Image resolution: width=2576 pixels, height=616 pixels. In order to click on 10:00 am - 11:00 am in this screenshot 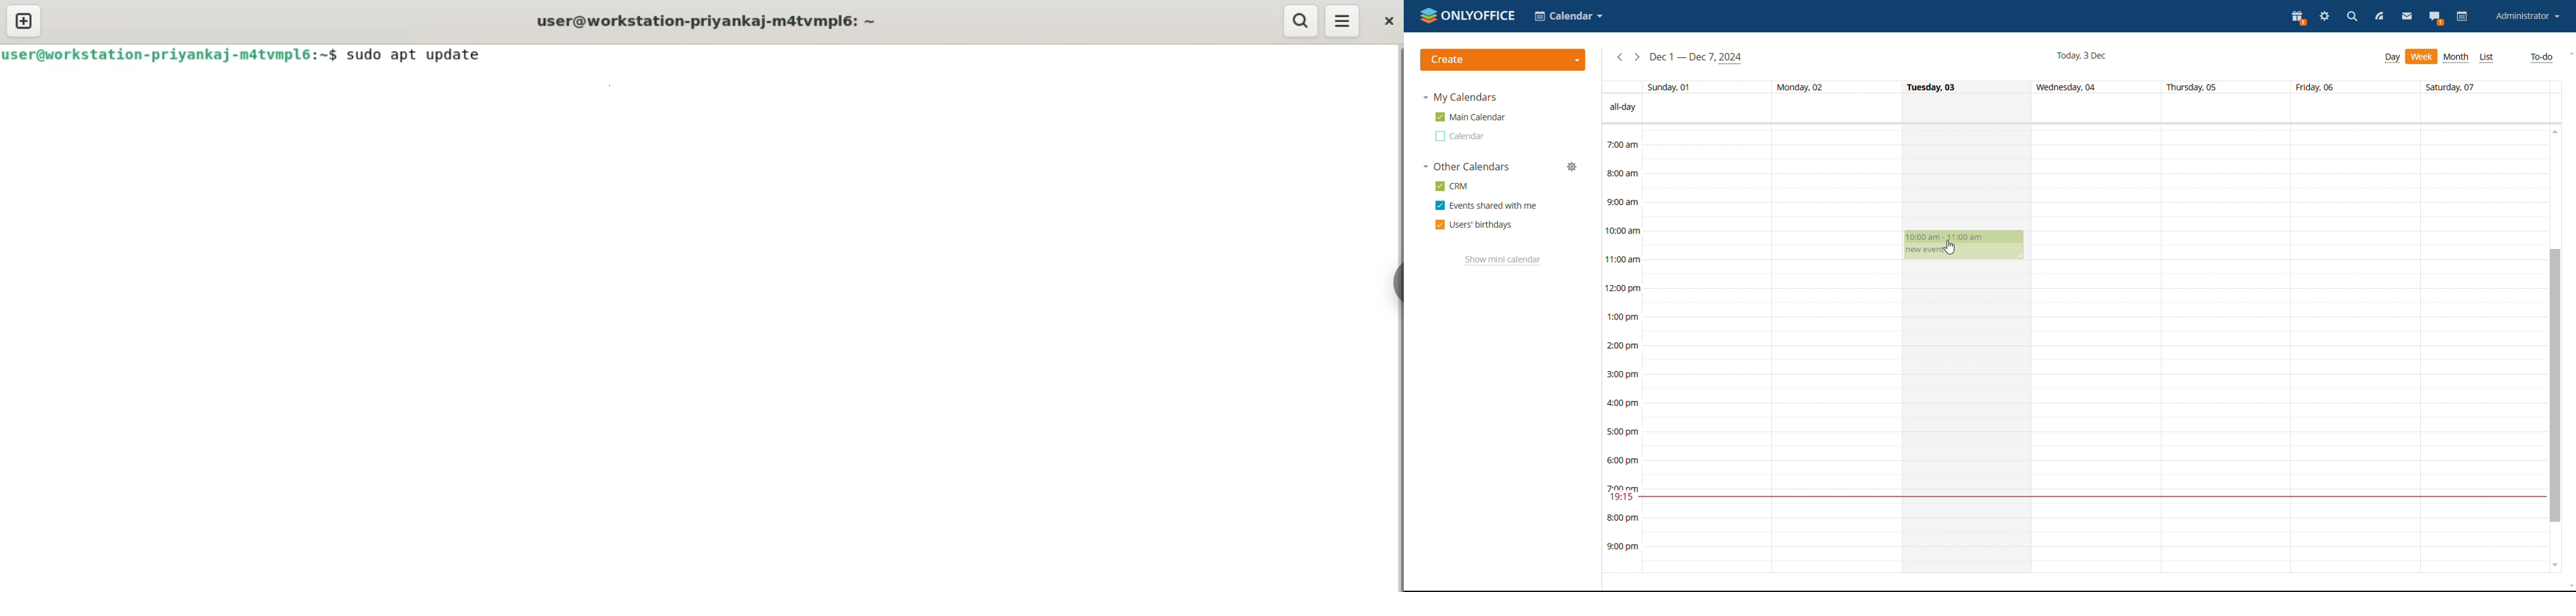, I will do `click(1953, 237)`.